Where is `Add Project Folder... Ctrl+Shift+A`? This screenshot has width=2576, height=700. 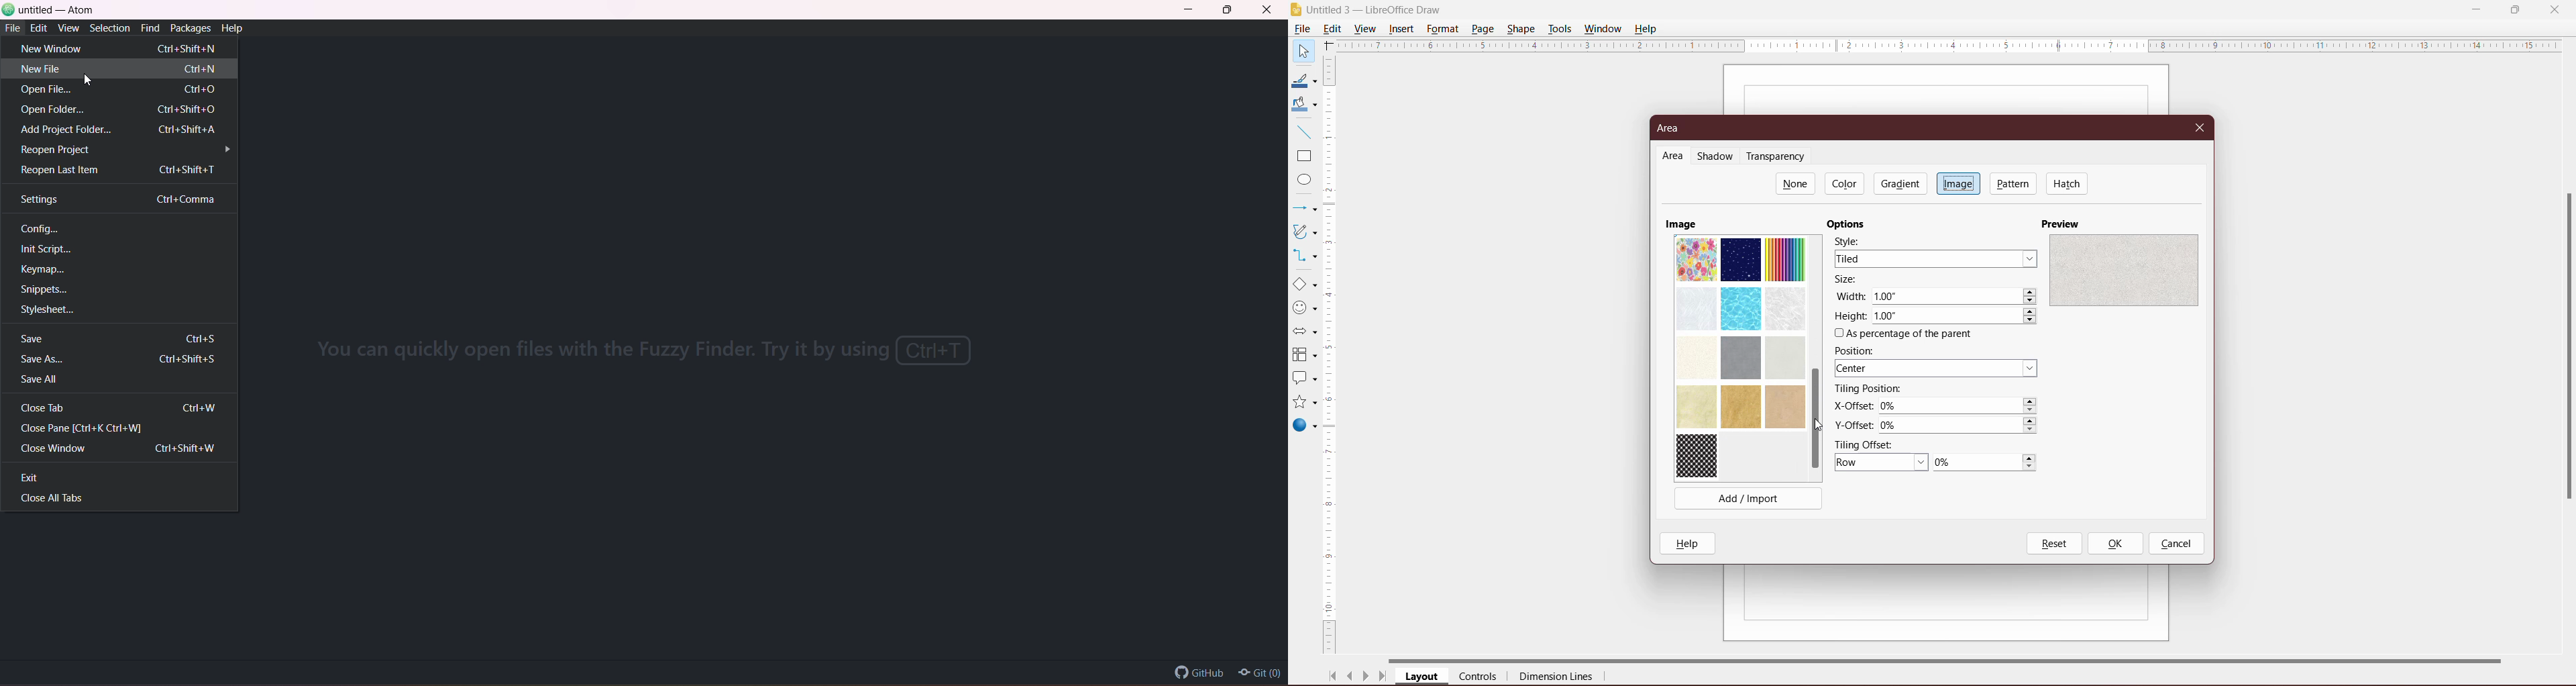
Add Project Folder... Ctrl+Shift+A is located at coordinates (121, 128).